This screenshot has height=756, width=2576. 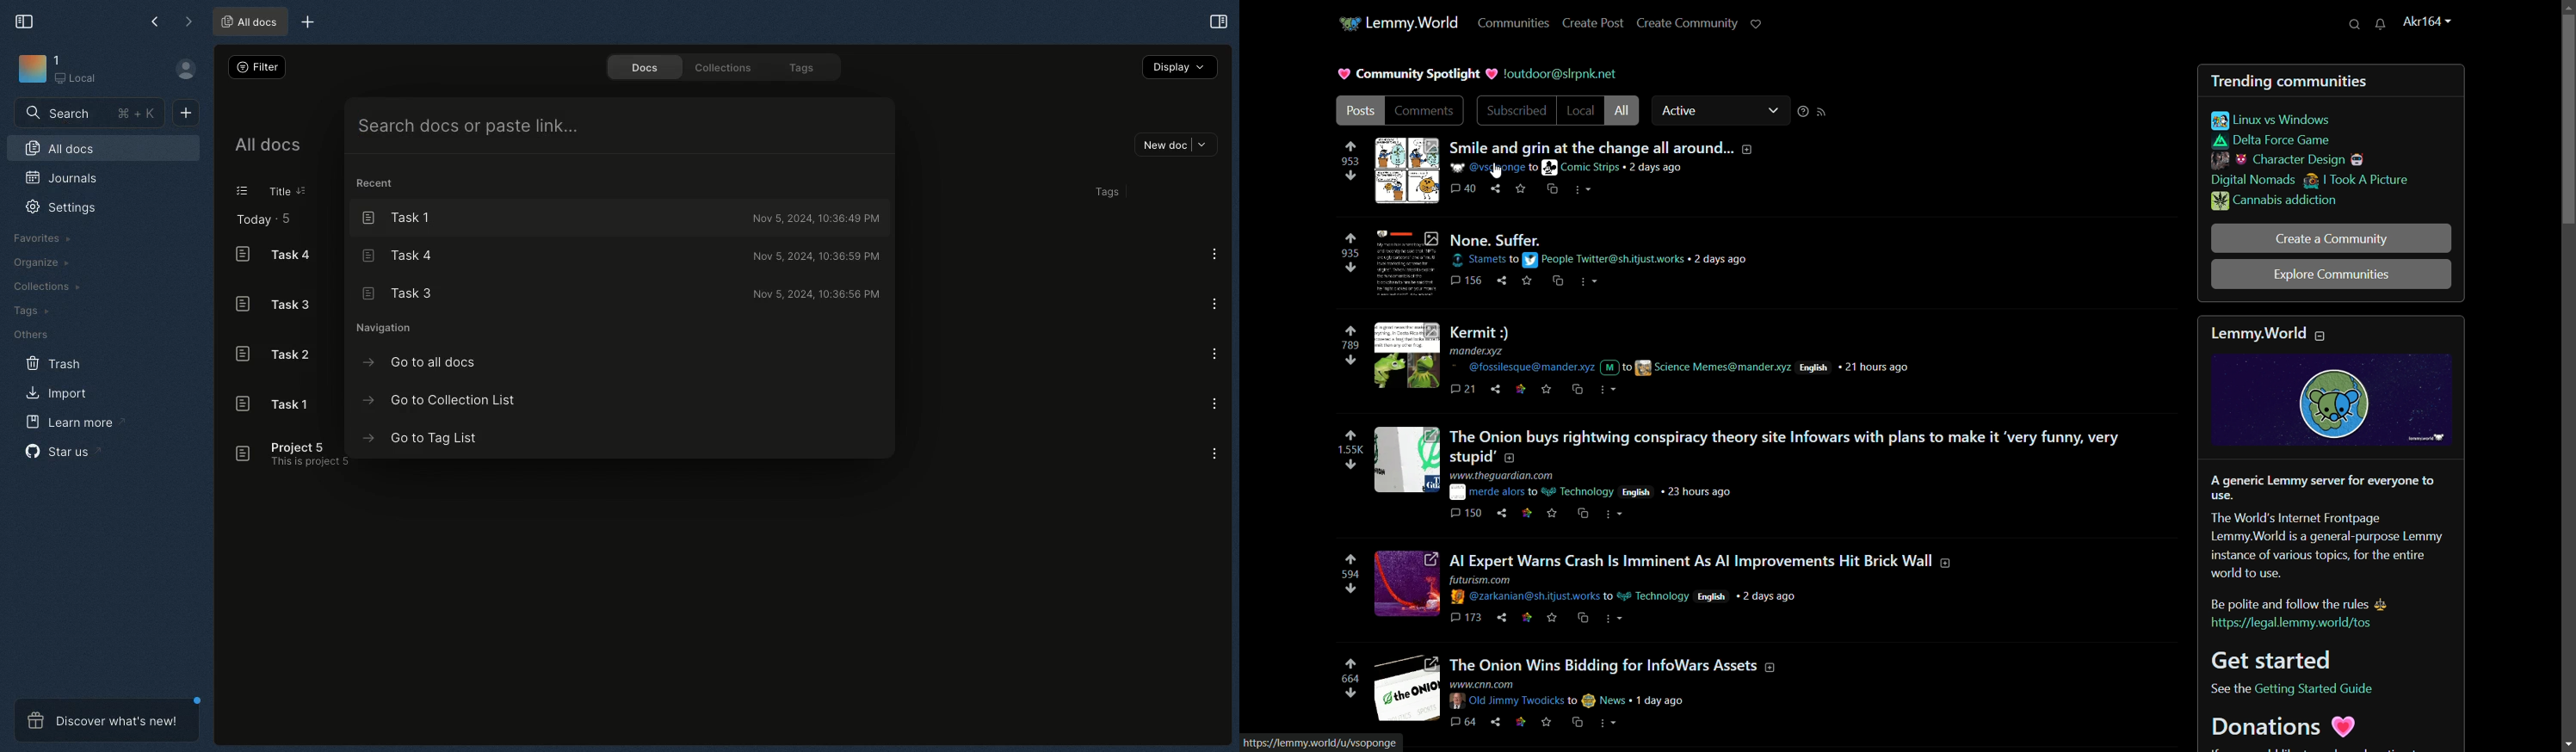 I want to click on community icon, so click(x=1347, y=22).